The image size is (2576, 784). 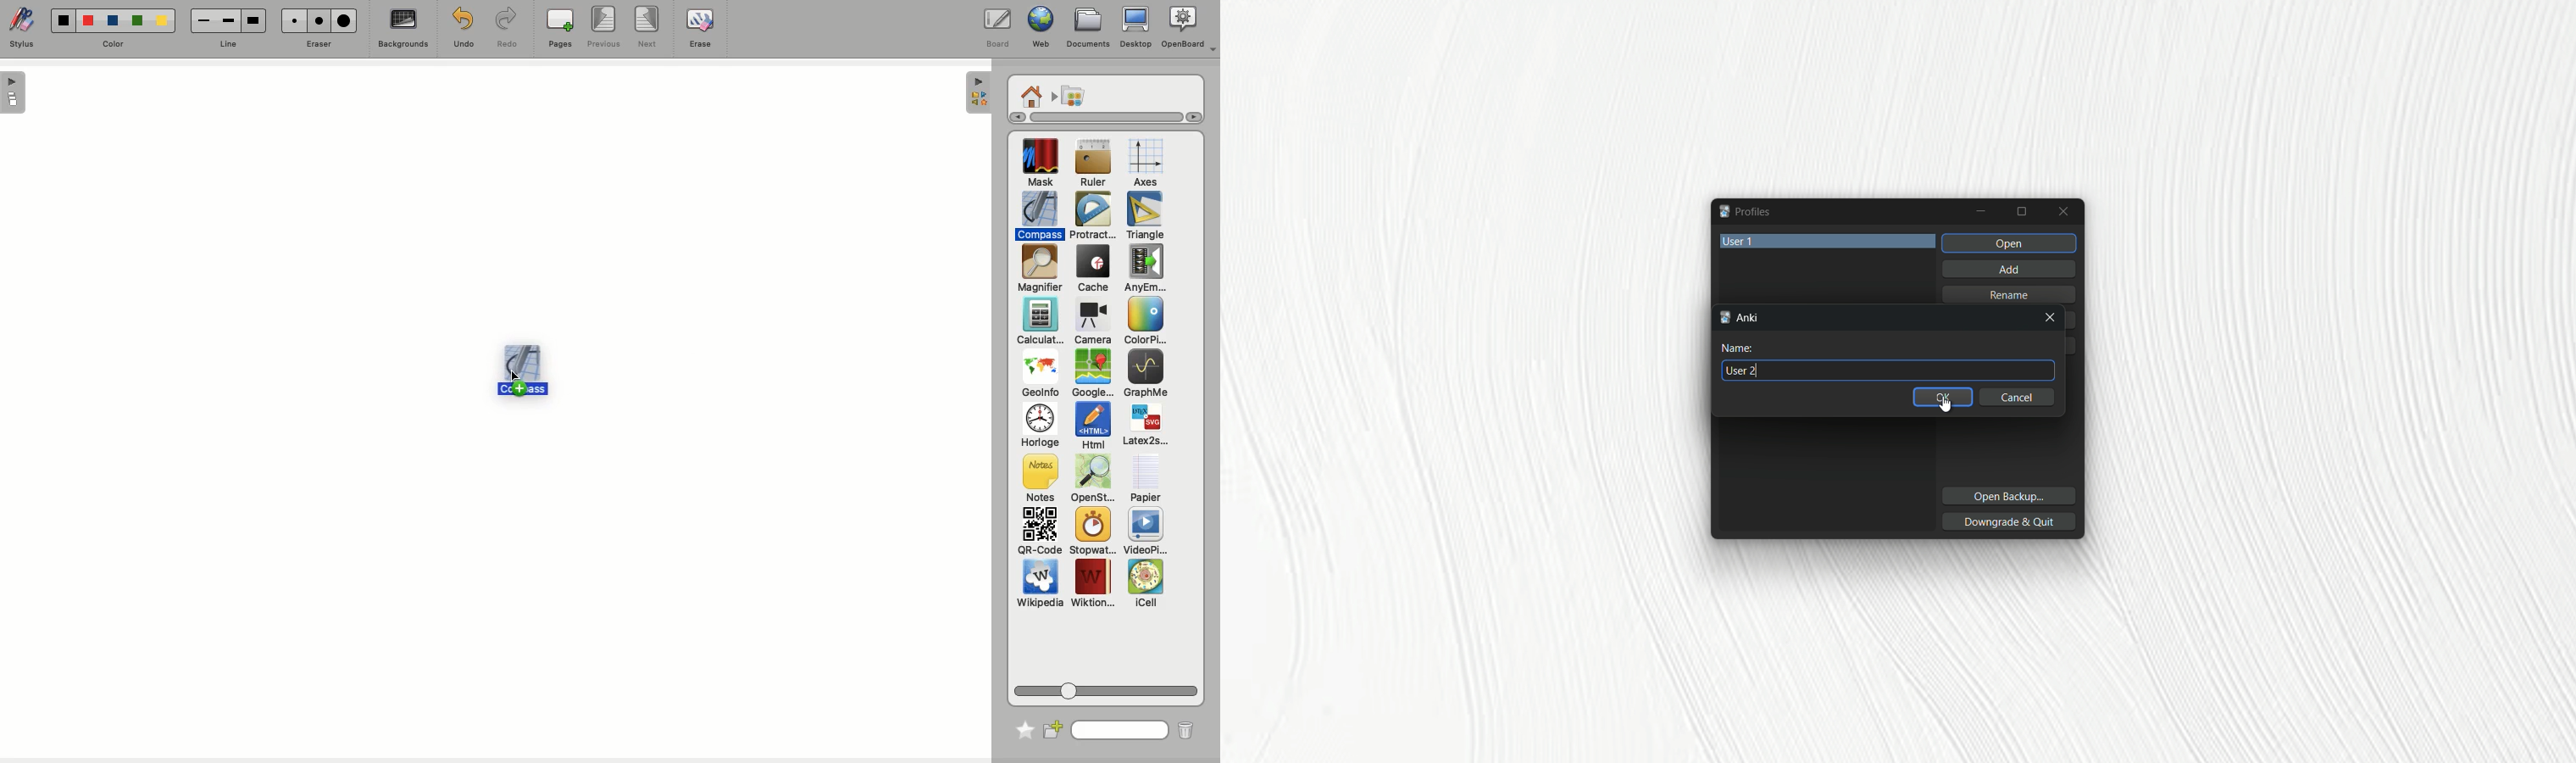 What do you see at coordinates (560, 30) in the screenshot?
I see `Pages` at bounding box center [560, 30].